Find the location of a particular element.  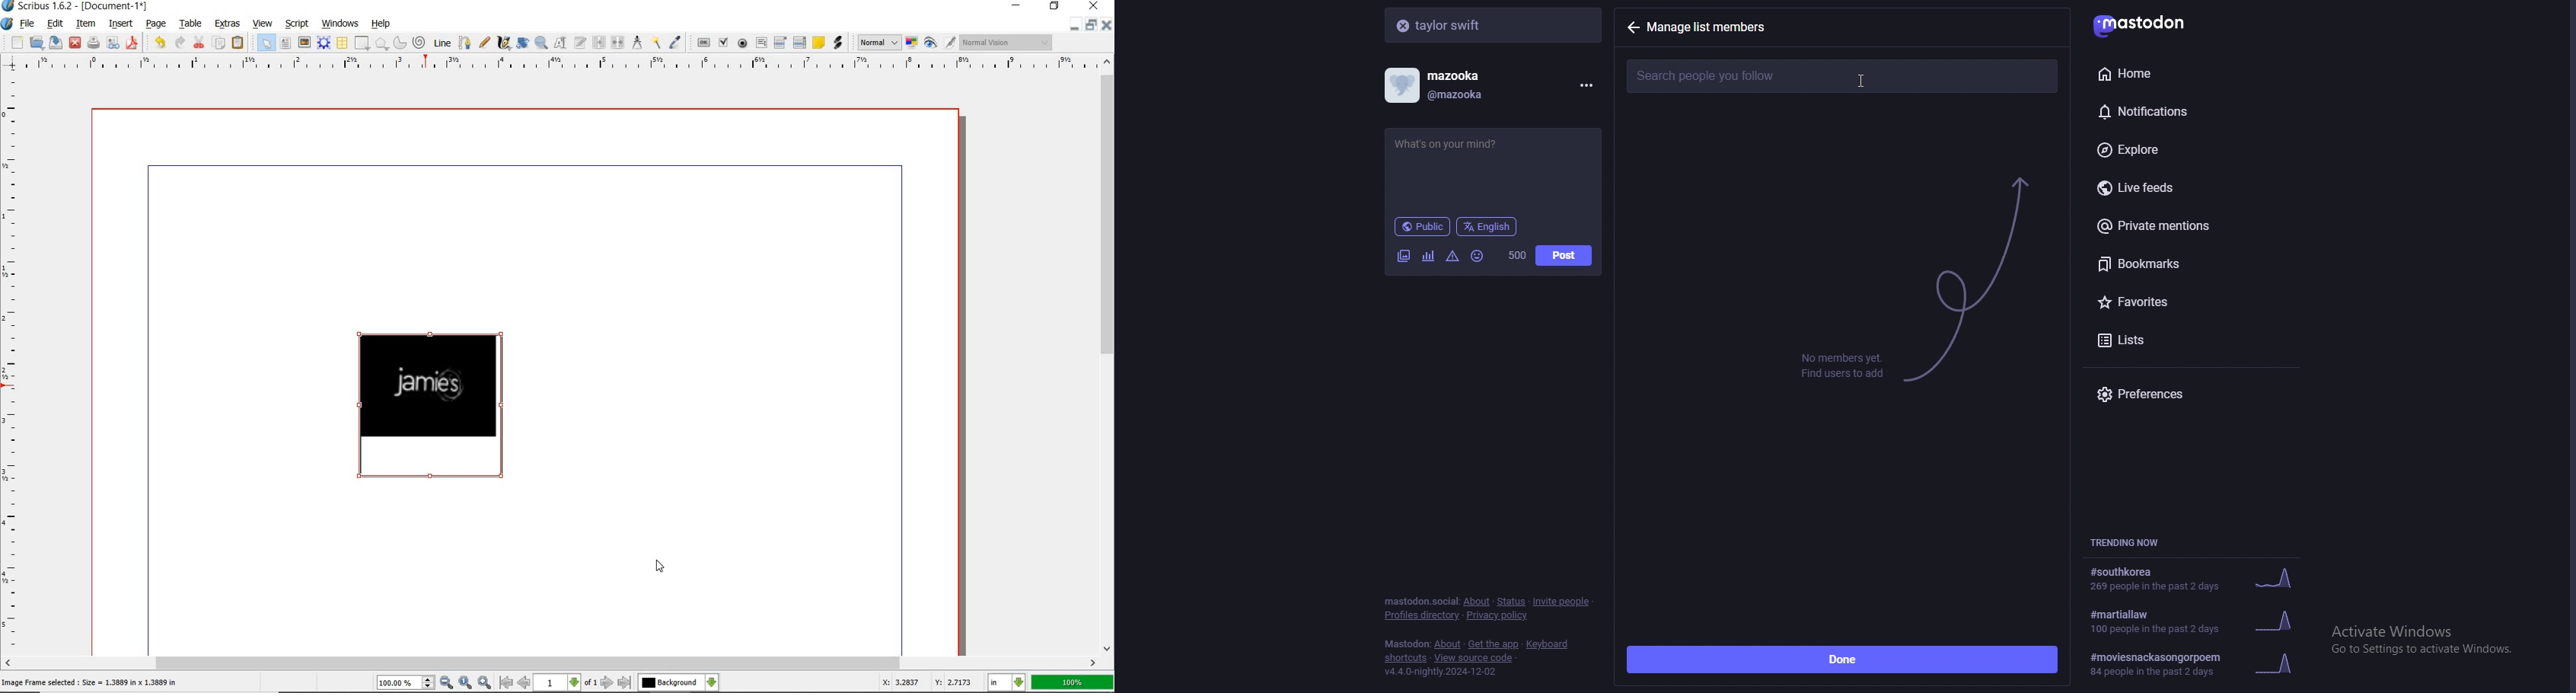

word limit is located at coordinates (1516, 255).